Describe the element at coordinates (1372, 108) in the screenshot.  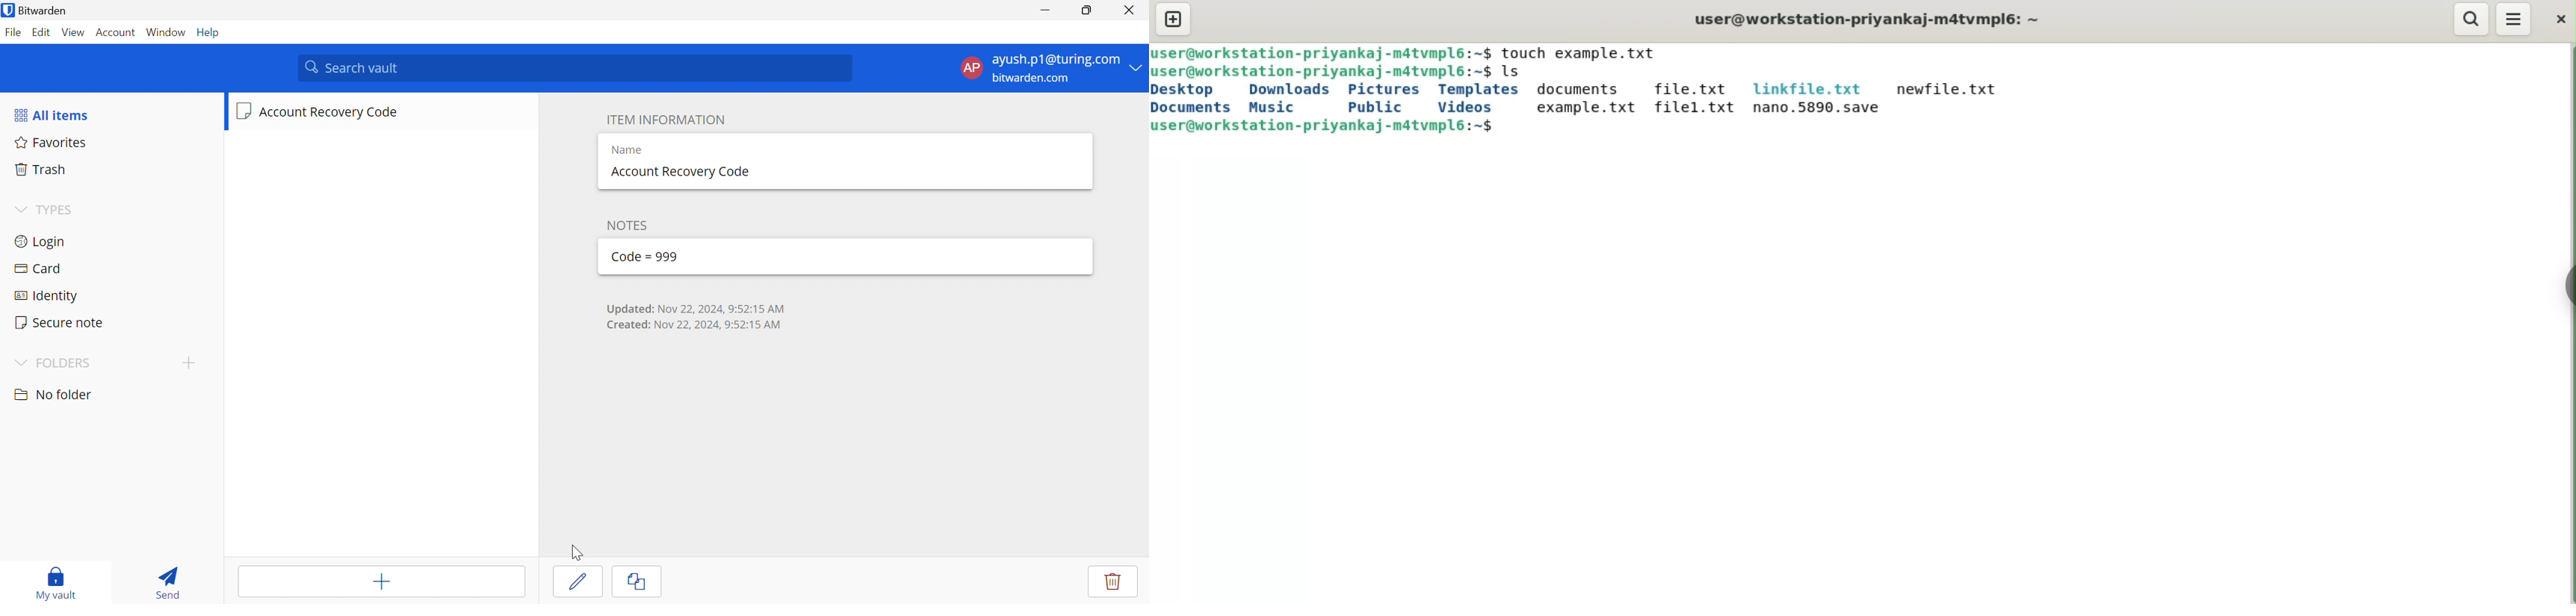
I see `public` at that location.